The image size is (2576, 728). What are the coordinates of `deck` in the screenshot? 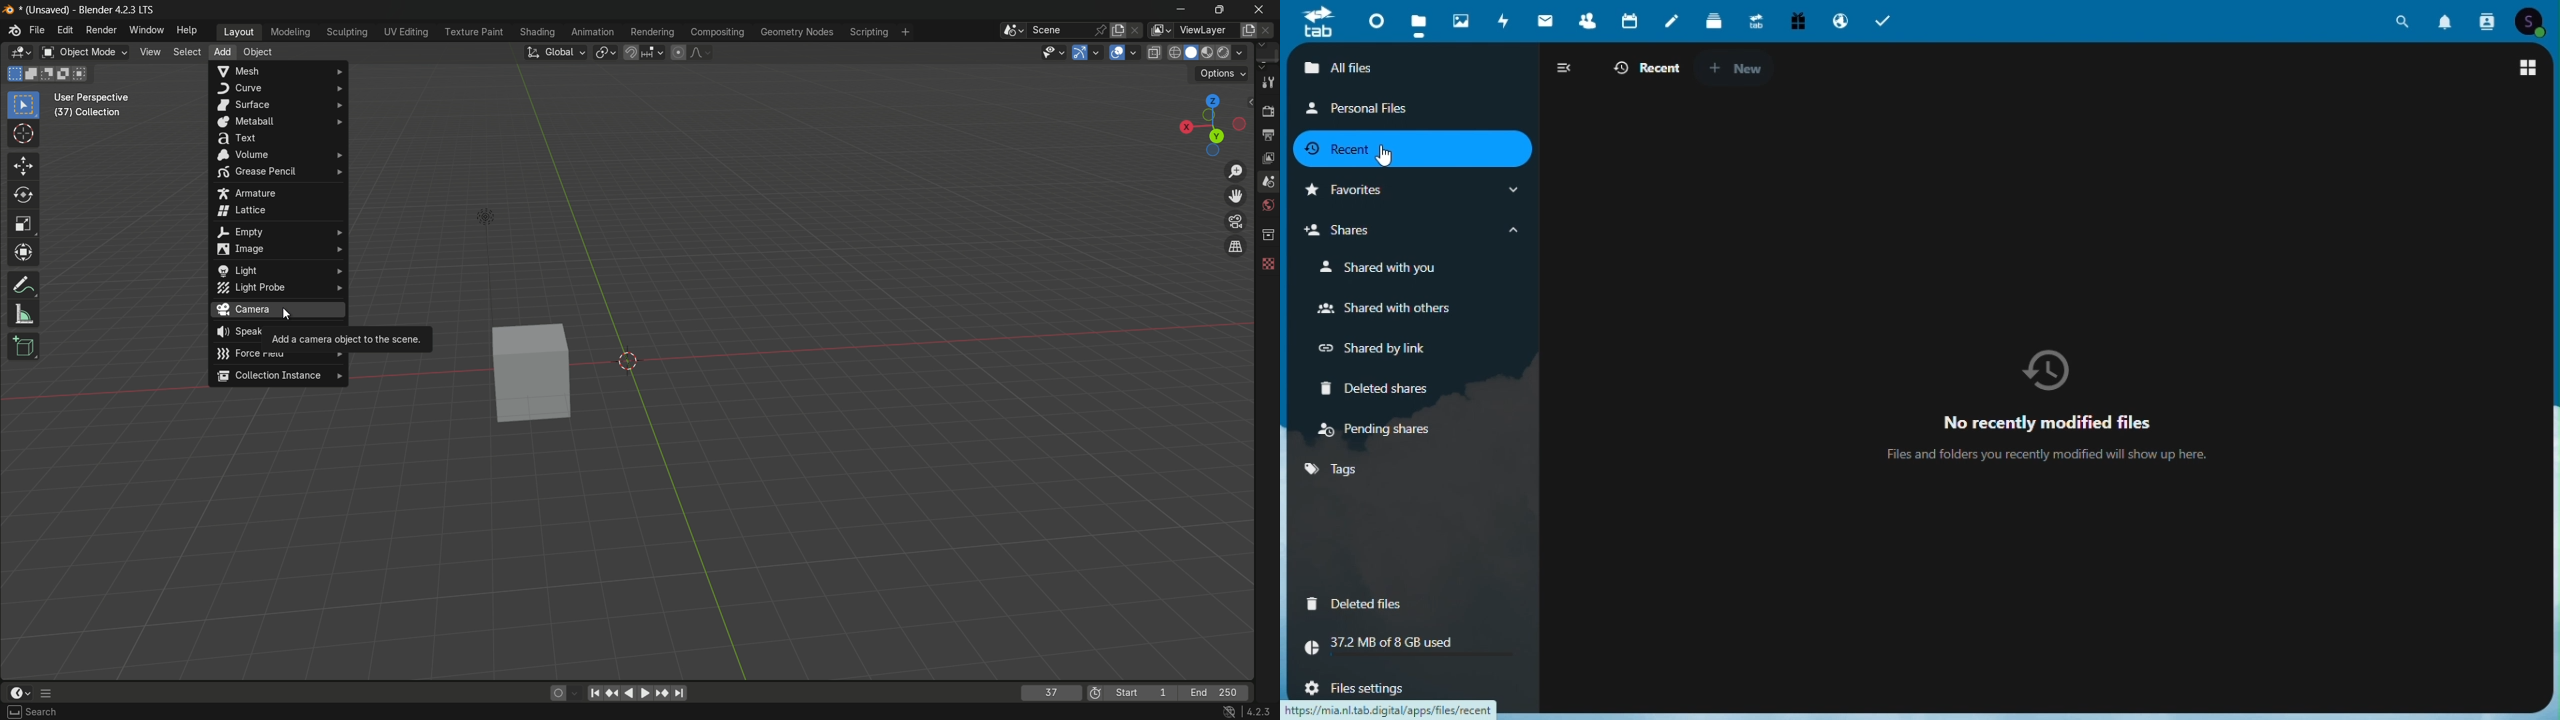 It's located at (1715, 22).